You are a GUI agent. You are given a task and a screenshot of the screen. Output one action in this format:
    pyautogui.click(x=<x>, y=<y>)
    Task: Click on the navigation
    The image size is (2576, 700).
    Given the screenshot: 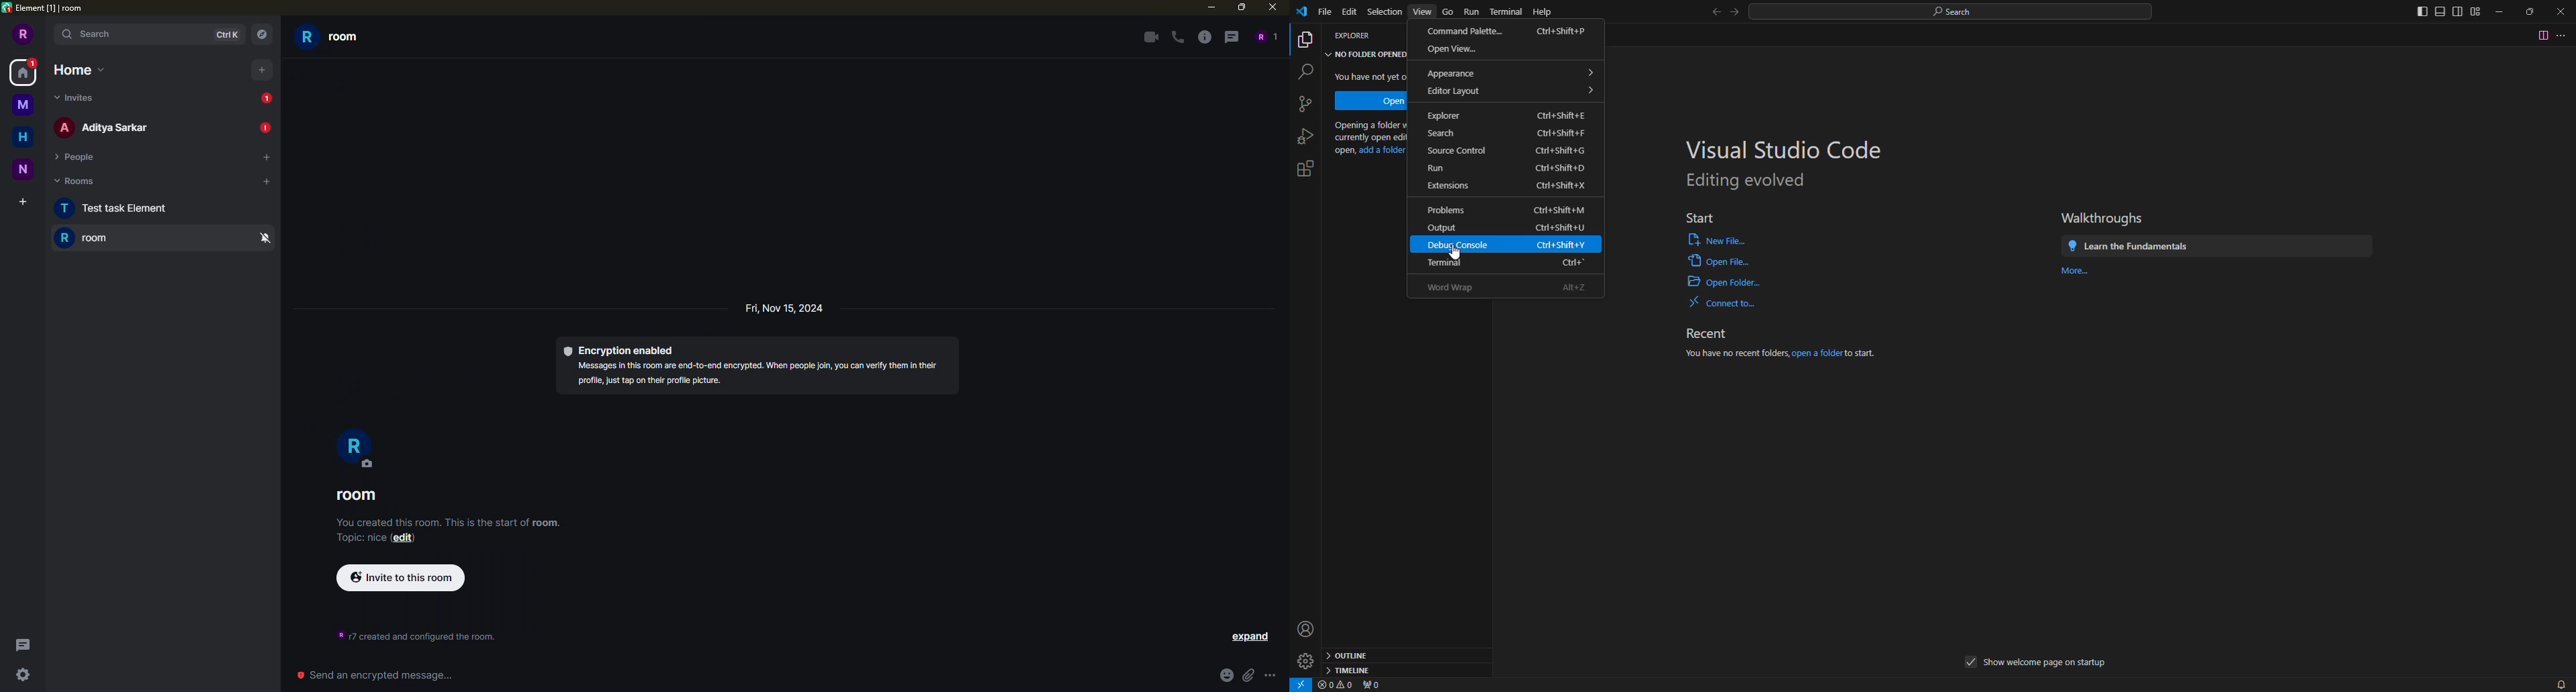 What is the action you would take?
    pyautogui.click(x=261, y=35)
    